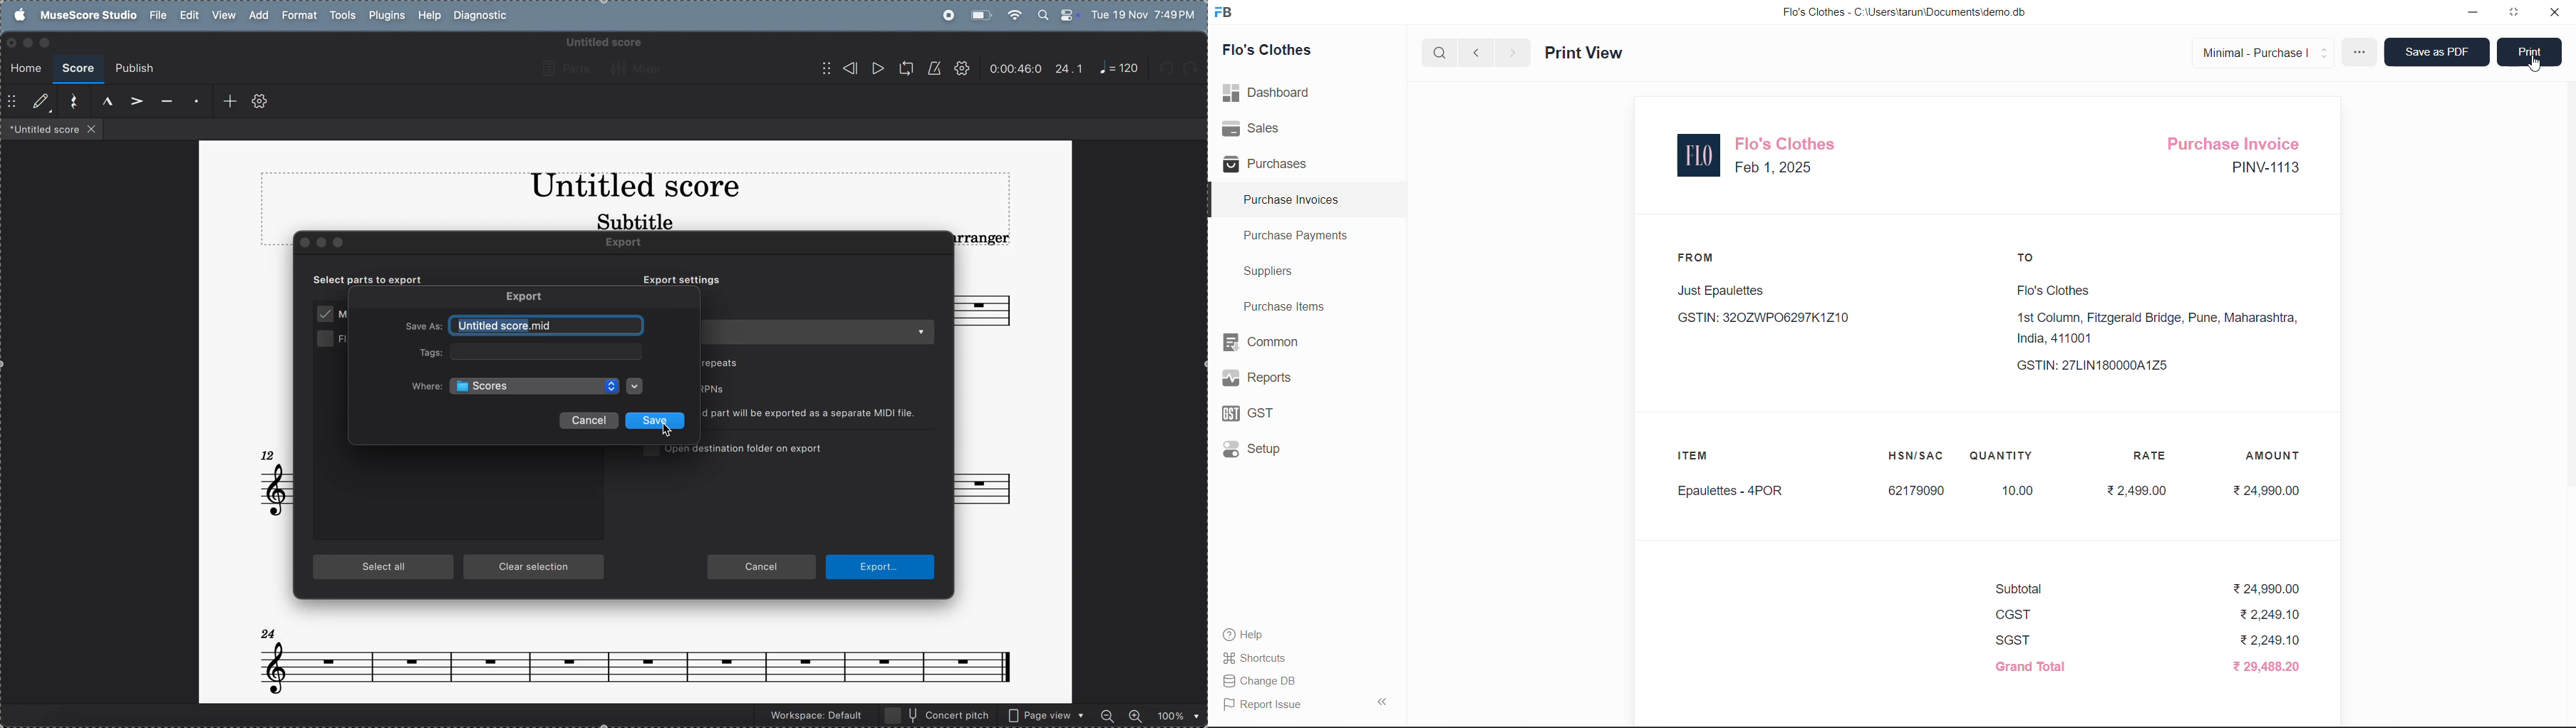  What do you see at coordinates (133, 102) in the screenshot?
I see `accent` at bounding box center [133, 102].